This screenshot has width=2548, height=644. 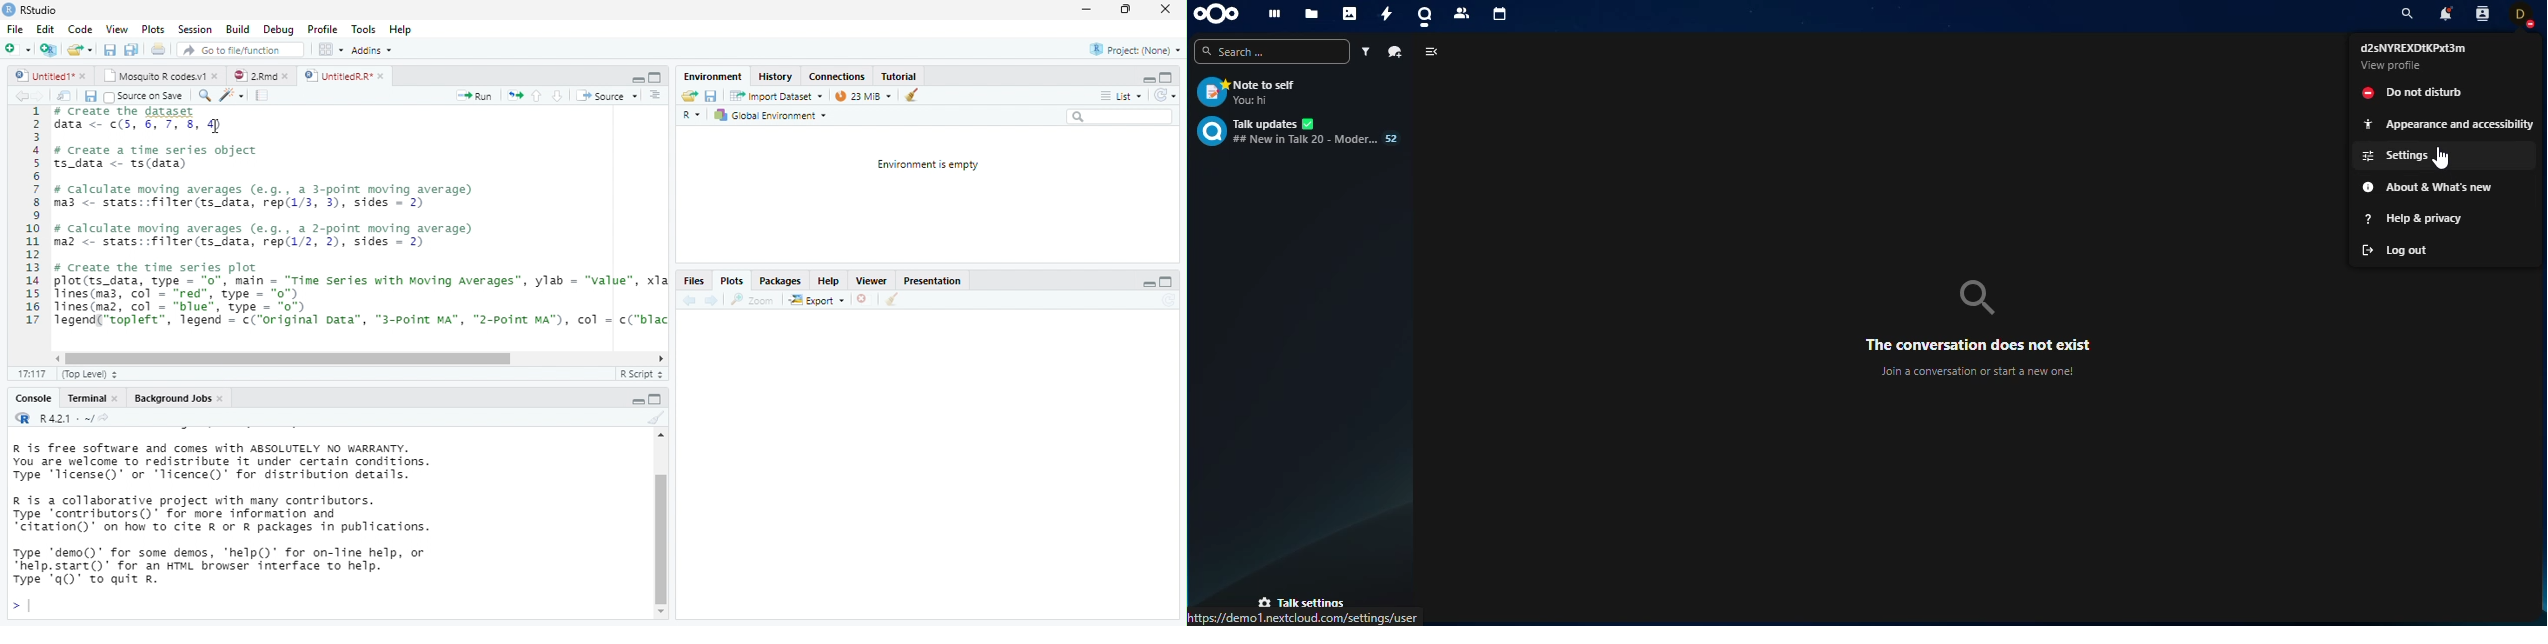 What do you see at coordinates (1976, 371) in the screenshot?
I see `Join a conversation or start a new one!` at bounding box center [1976, 371].